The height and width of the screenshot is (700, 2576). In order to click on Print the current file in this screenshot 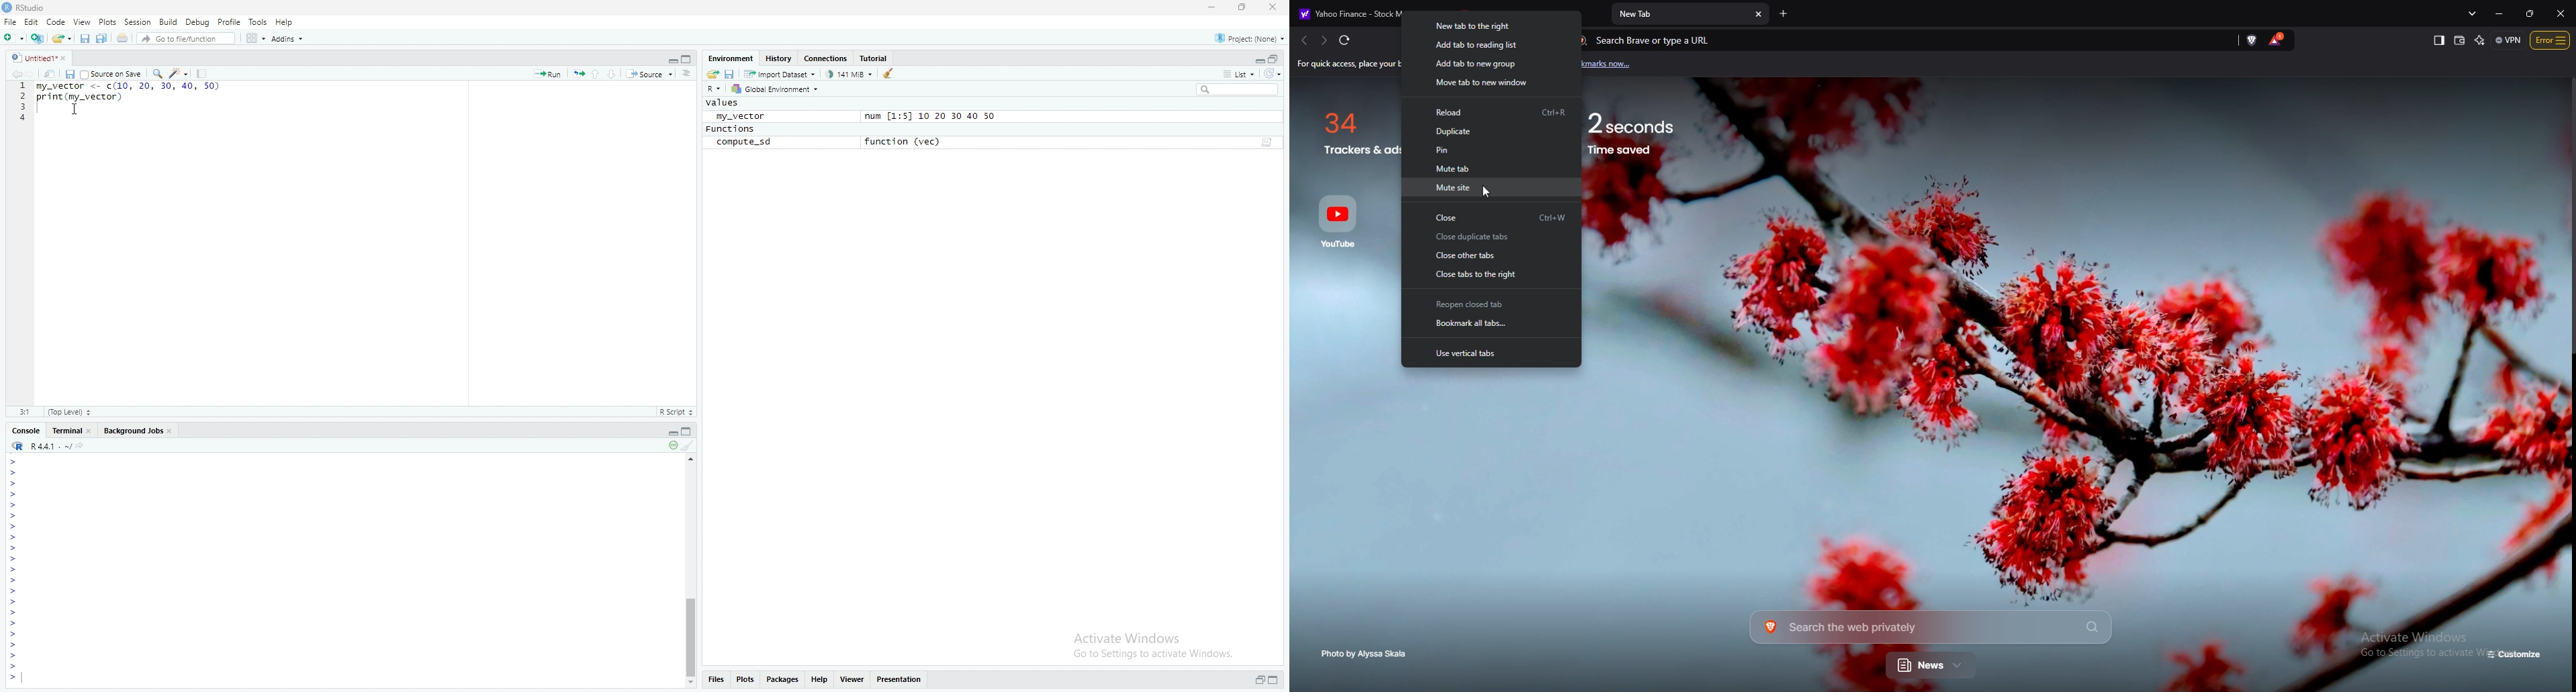, I will do `click(121, 38)`.